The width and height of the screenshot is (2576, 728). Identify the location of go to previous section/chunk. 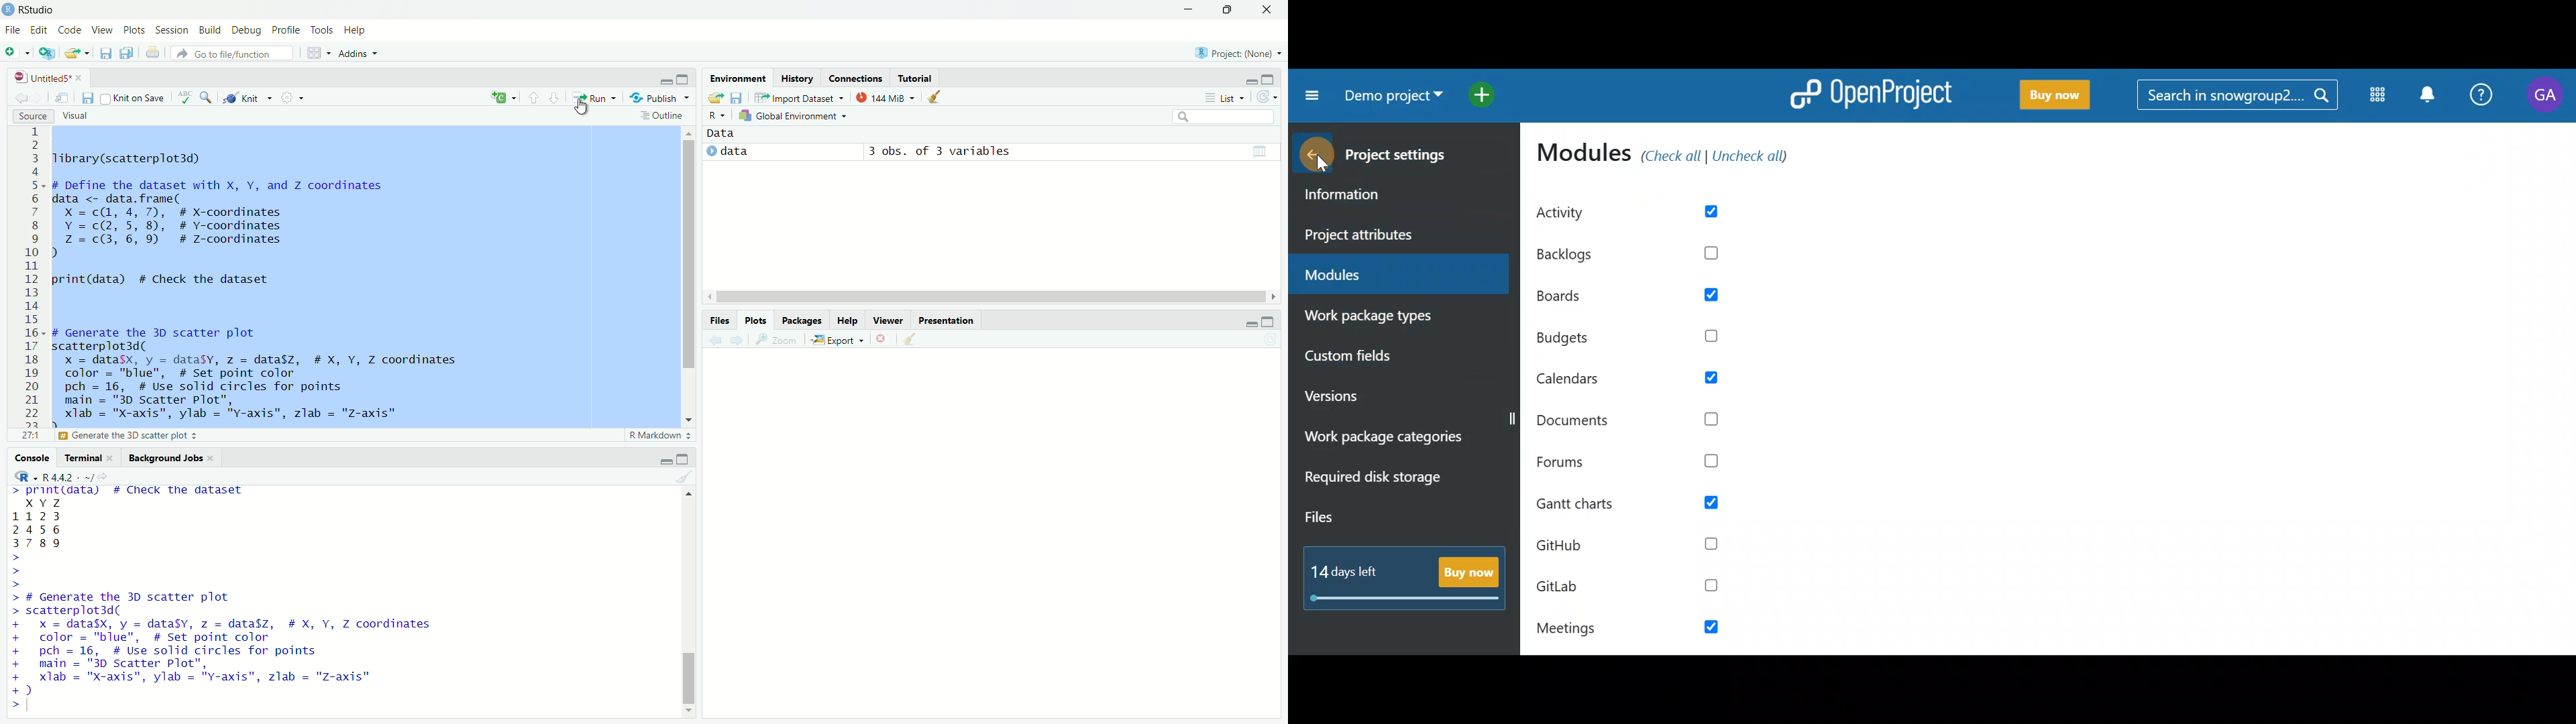
(534, 99).